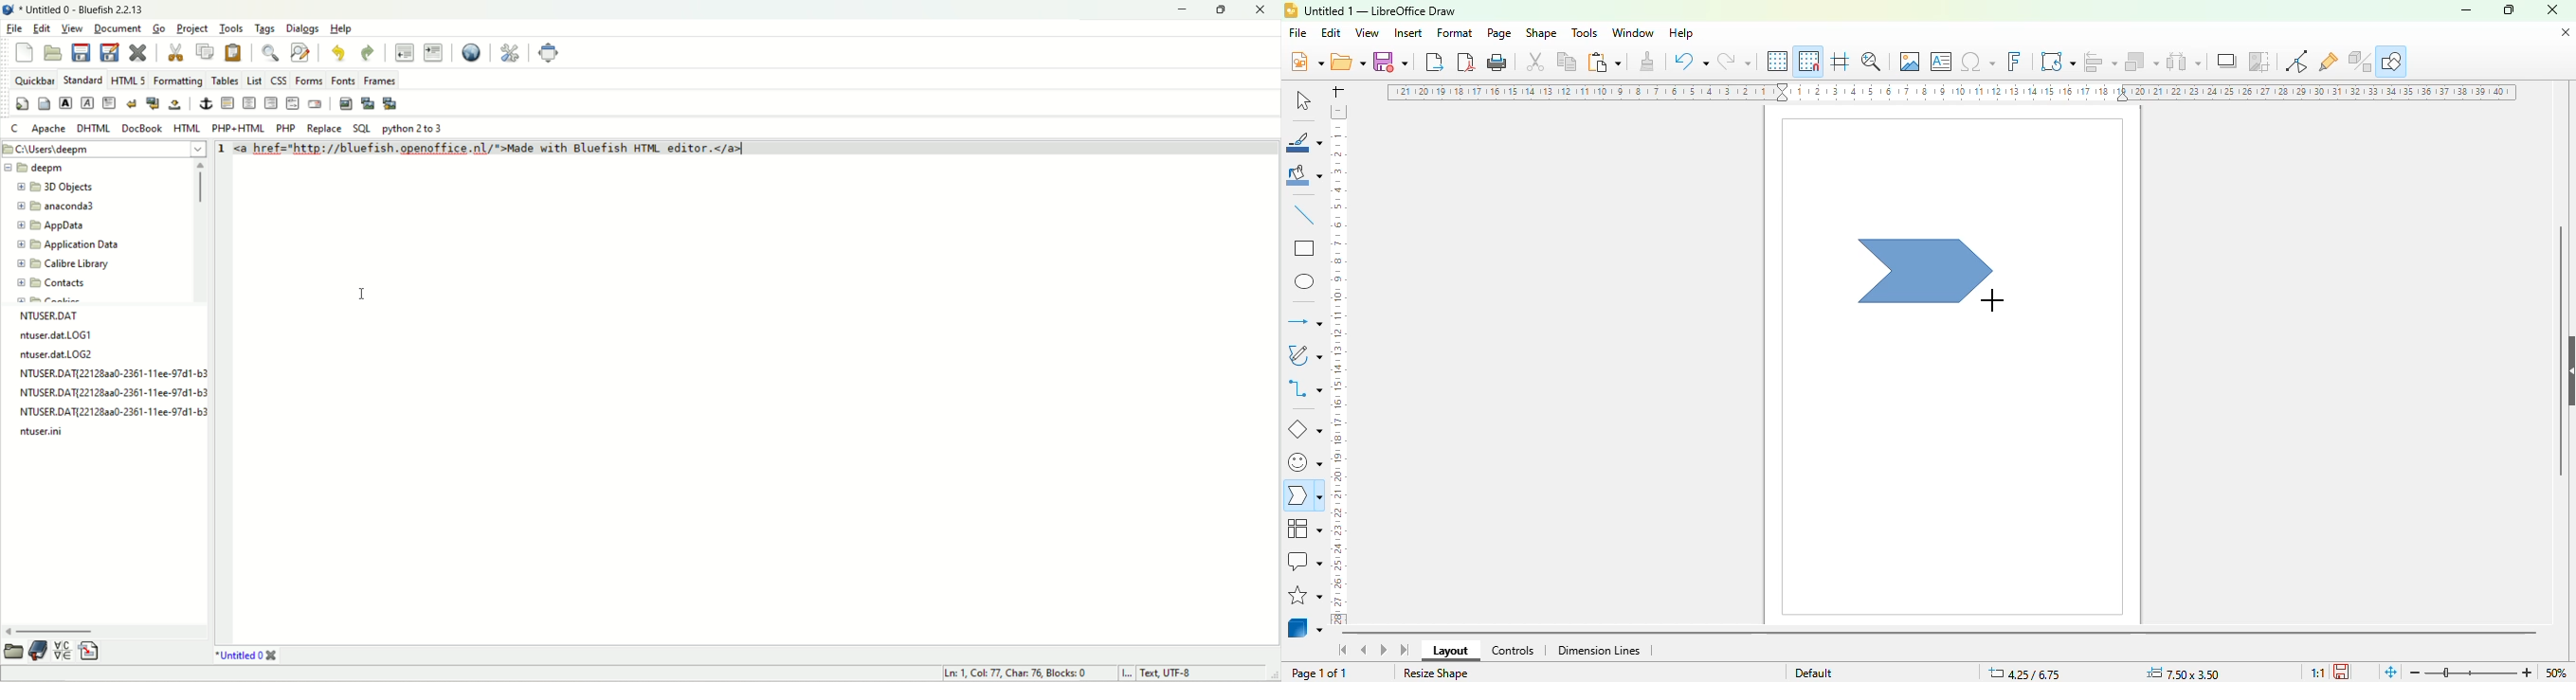 The image size is (2576, 700). Describe the element at coordinates (1304, 141) in the screenshot. I see `line color` at that location.